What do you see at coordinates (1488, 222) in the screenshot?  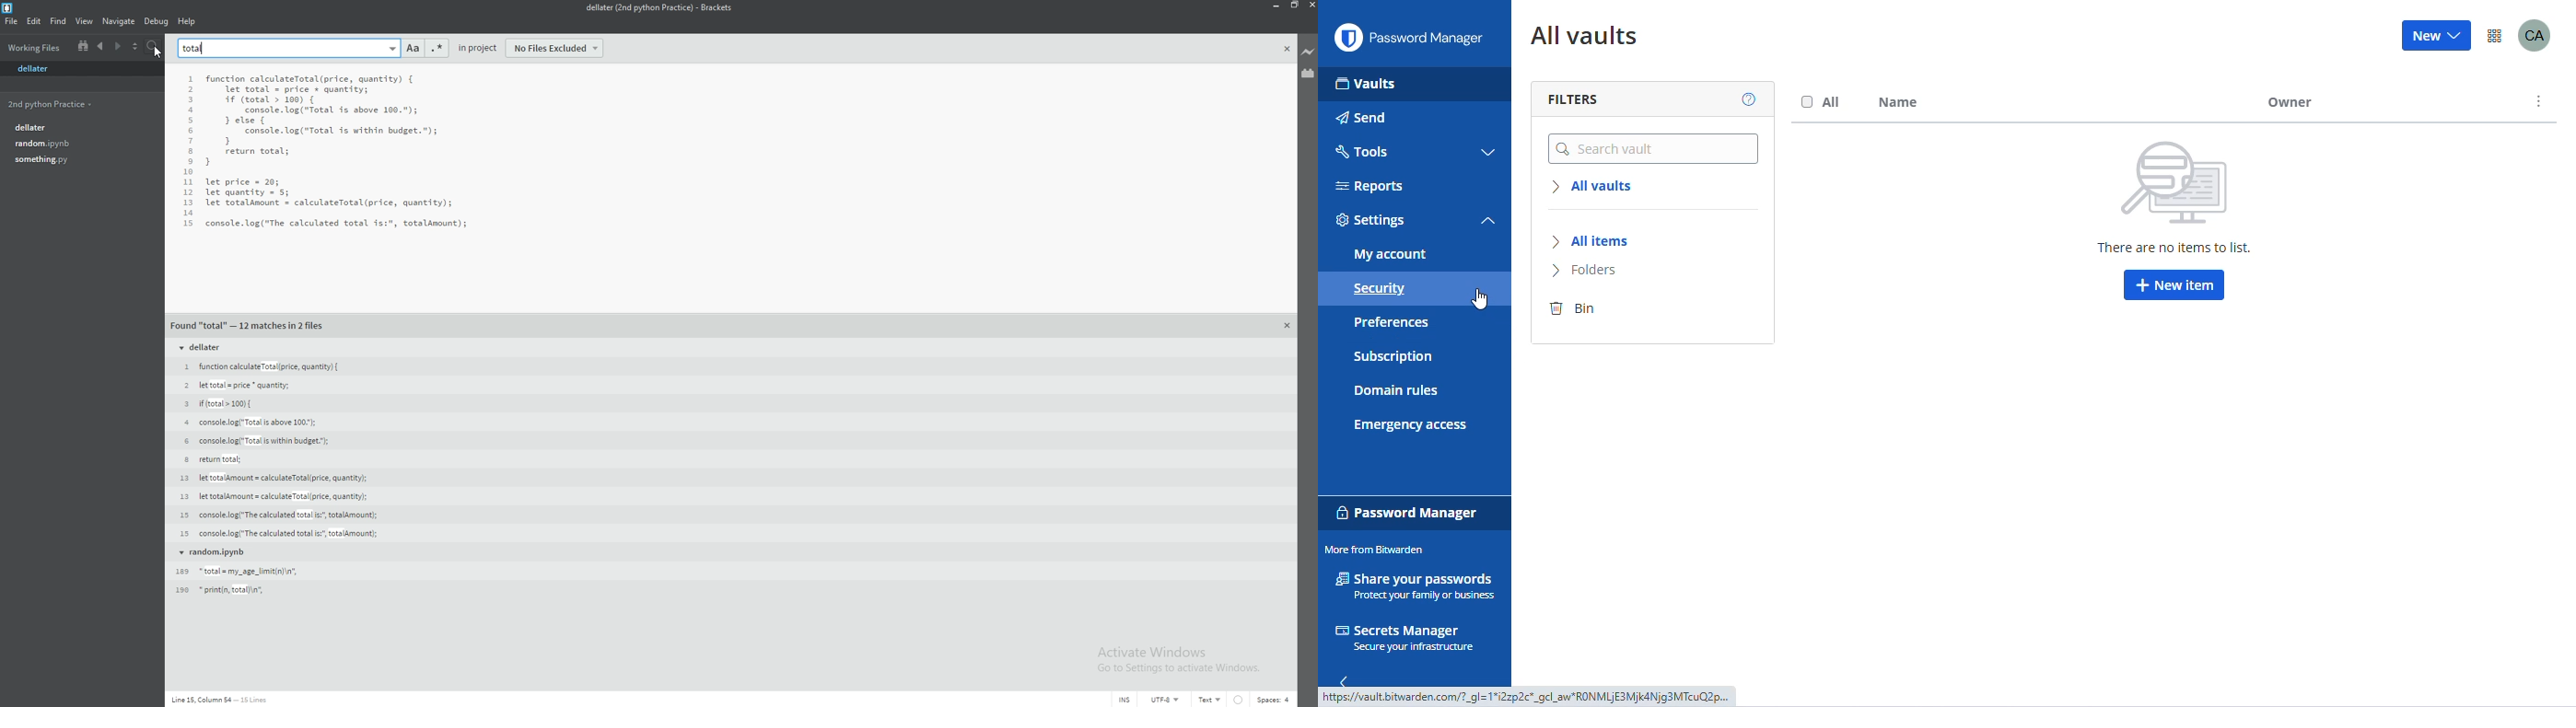 I see `toggle collapse` at bounding box center [1488, 222].